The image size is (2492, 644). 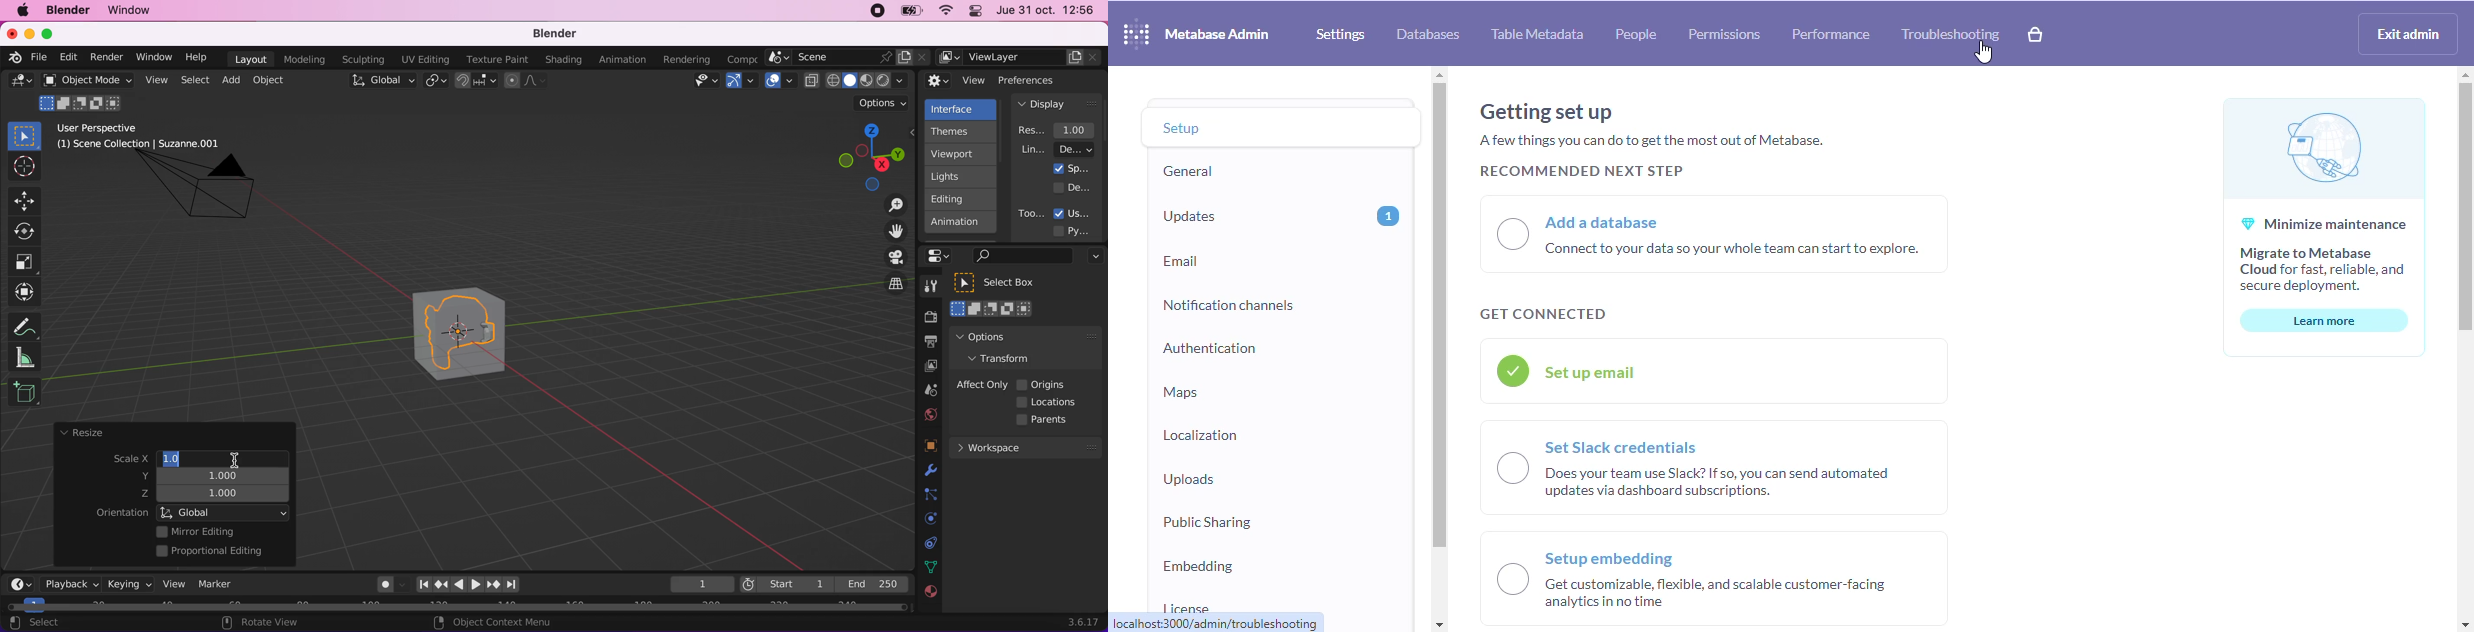 What do you see at coordinates (1714, 467) in the screenshot?
I see `set slack credentials` at bounding box center [1714, 467].